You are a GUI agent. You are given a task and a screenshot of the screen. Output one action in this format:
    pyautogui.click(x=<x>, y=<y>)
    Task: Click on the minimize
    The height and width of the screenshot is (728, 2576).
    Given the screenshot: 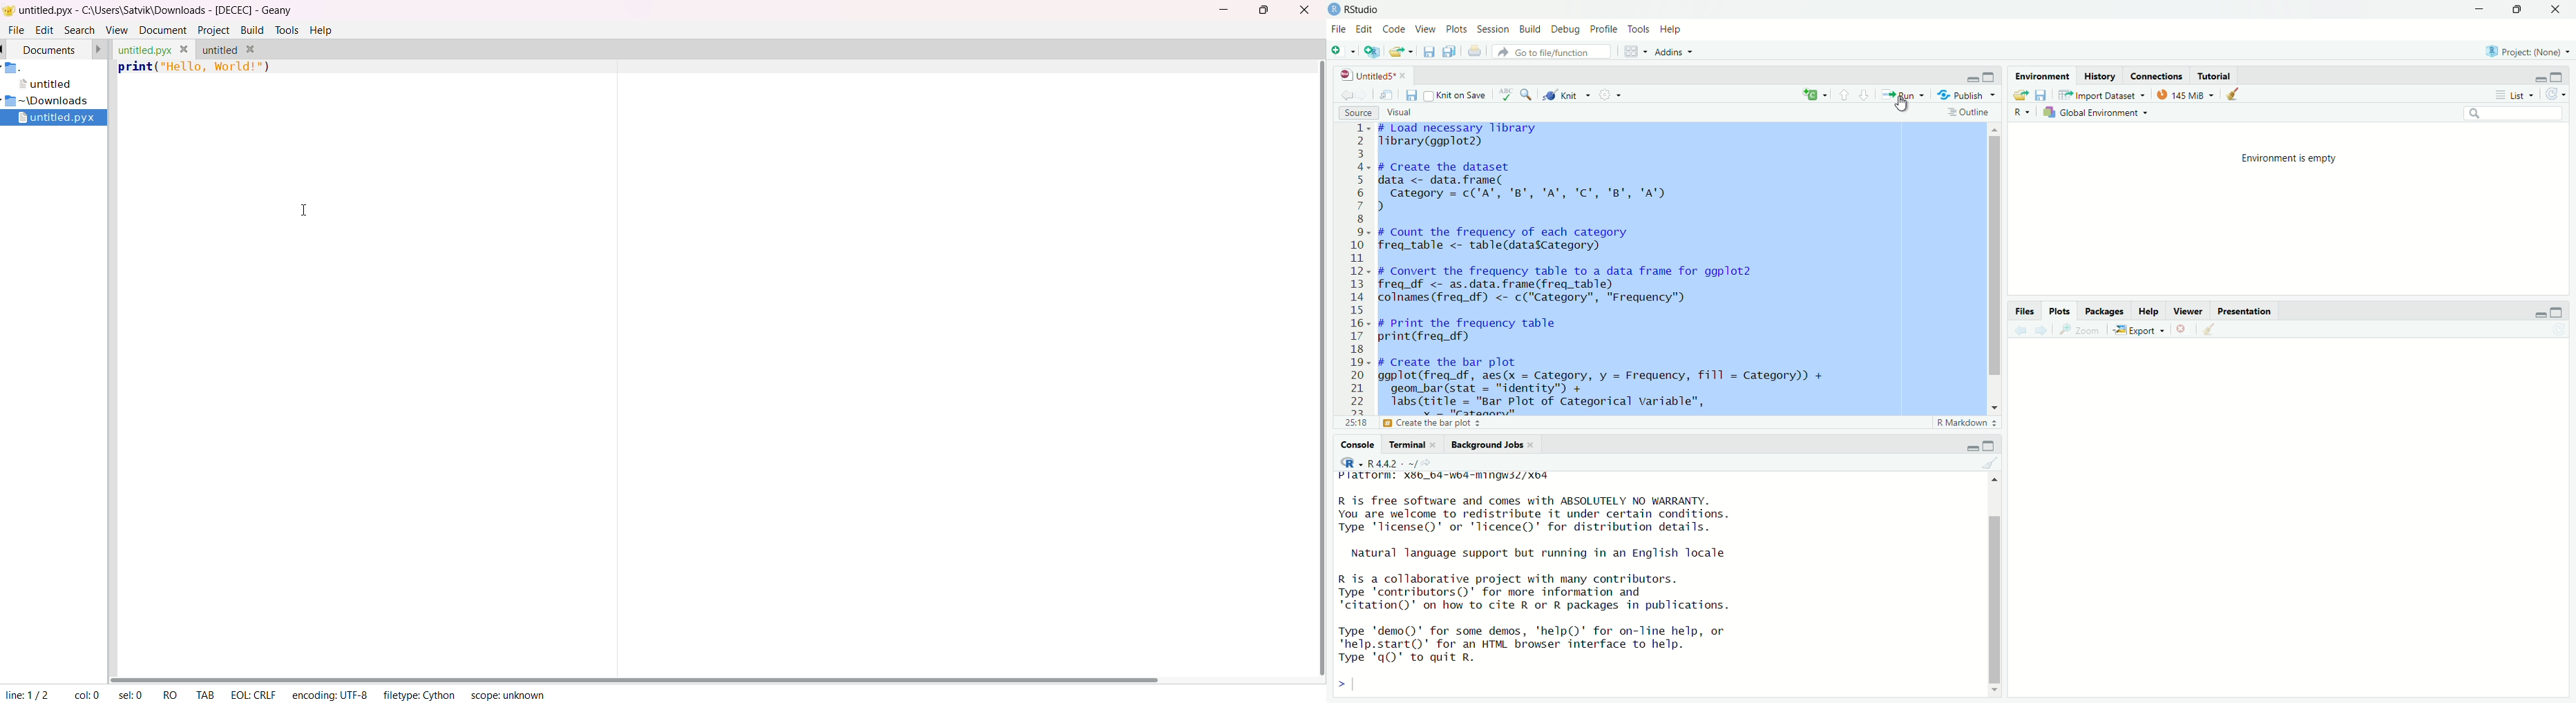 What is the action you would take?
    pyautogui.click(x=1974, y=79)
    